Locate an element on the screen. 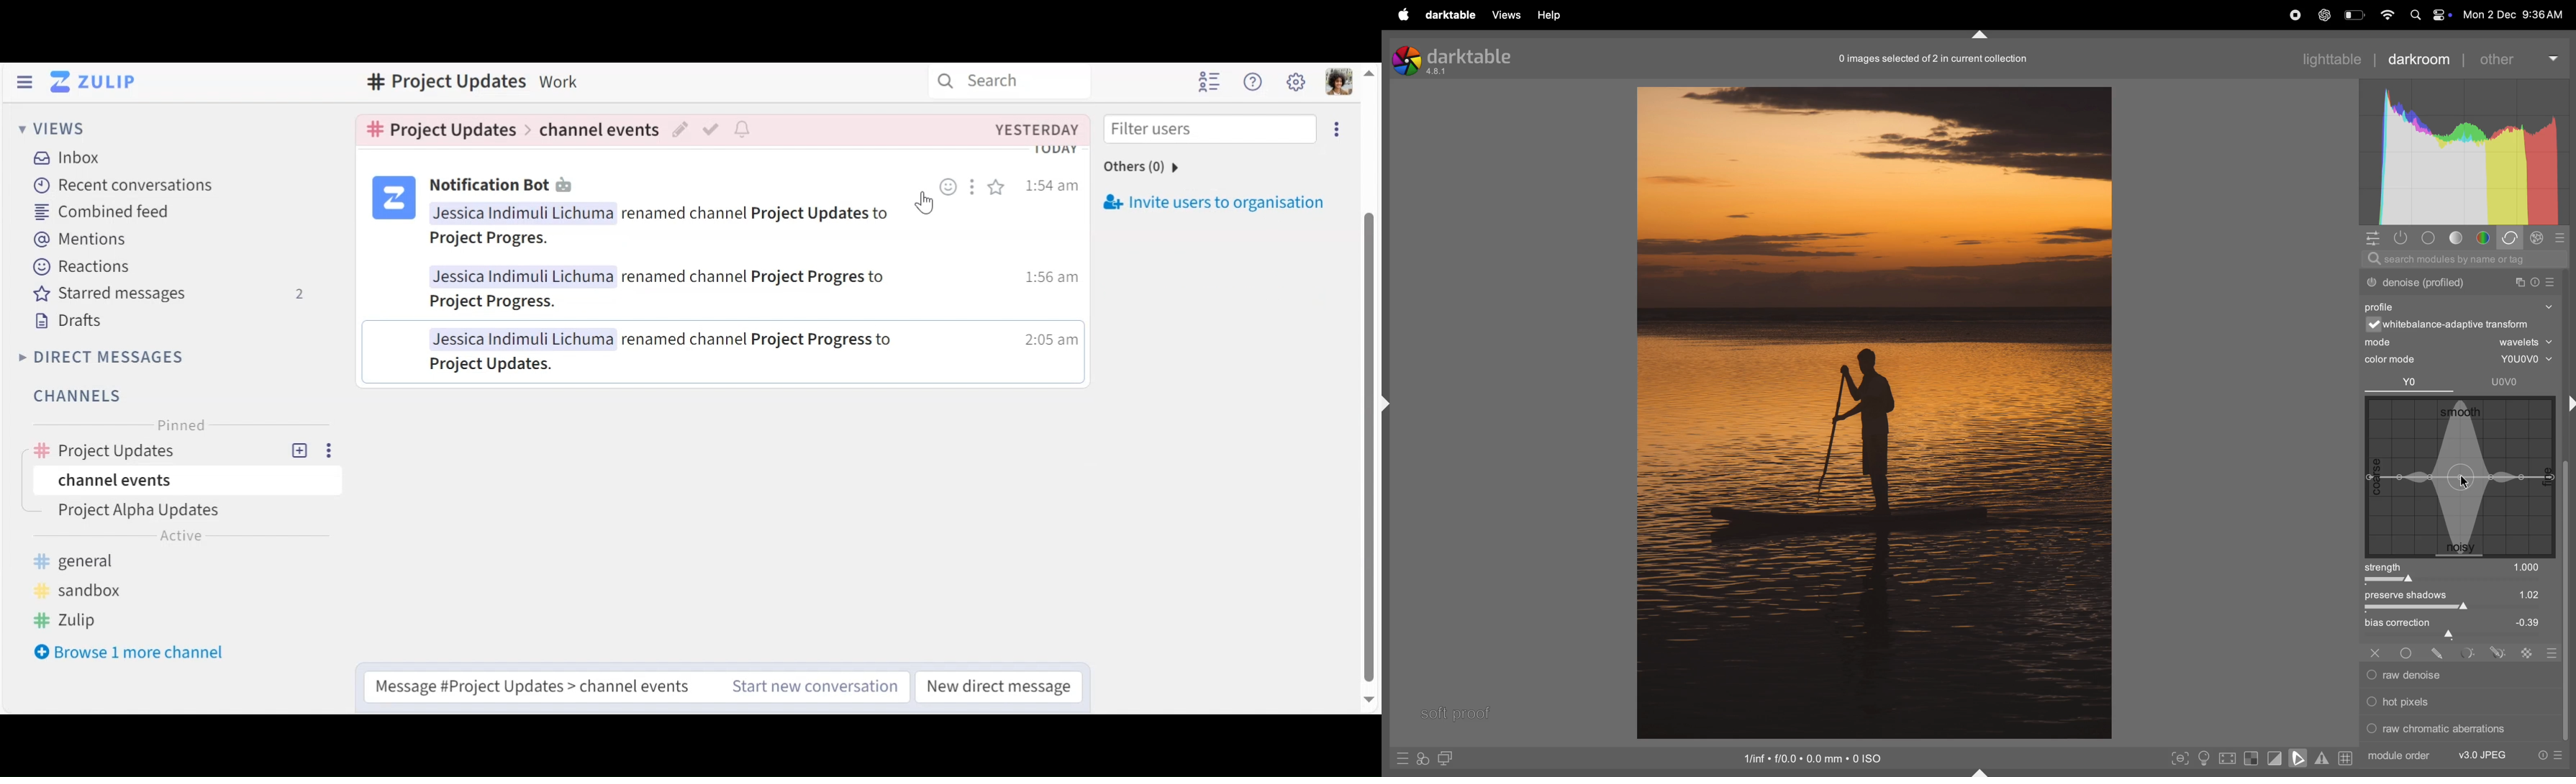 Image resolution: width=2576 pixels, height=784 pixels. New Direct messages is located at coordinates (994, 686).